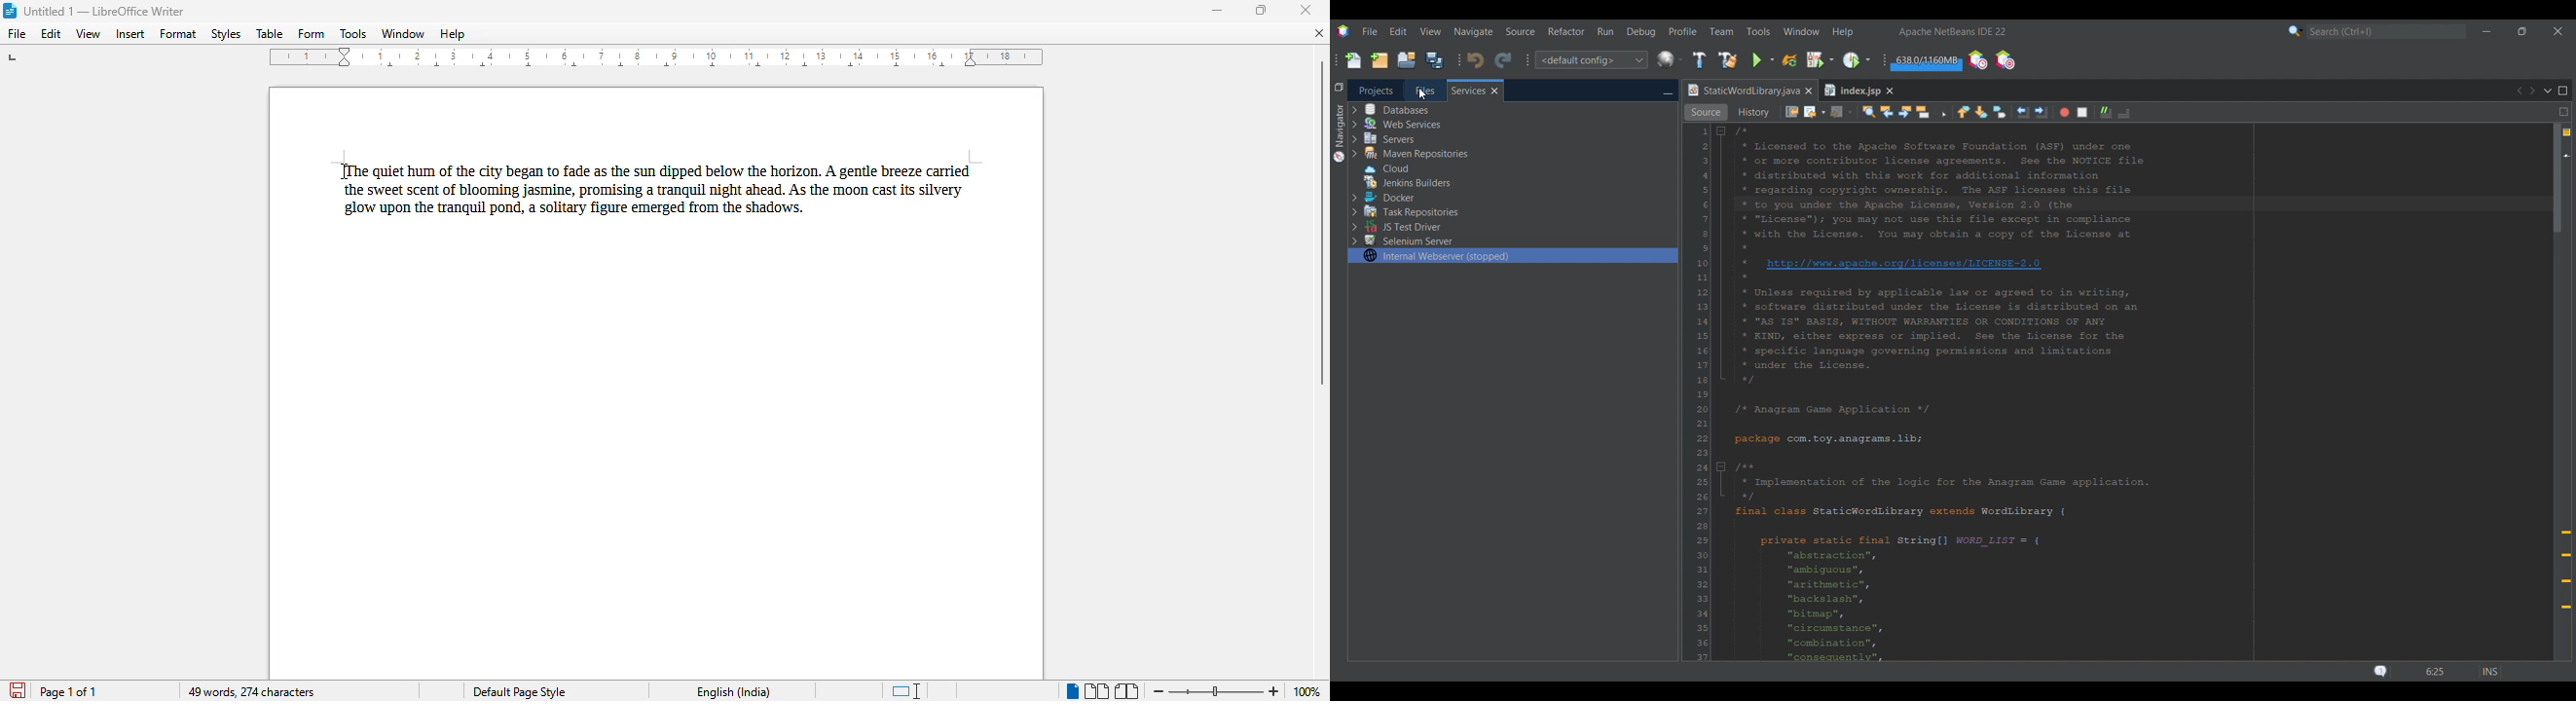 This screenshot has width=2576, height=728. I want to click on cursor, so click(344, 171).